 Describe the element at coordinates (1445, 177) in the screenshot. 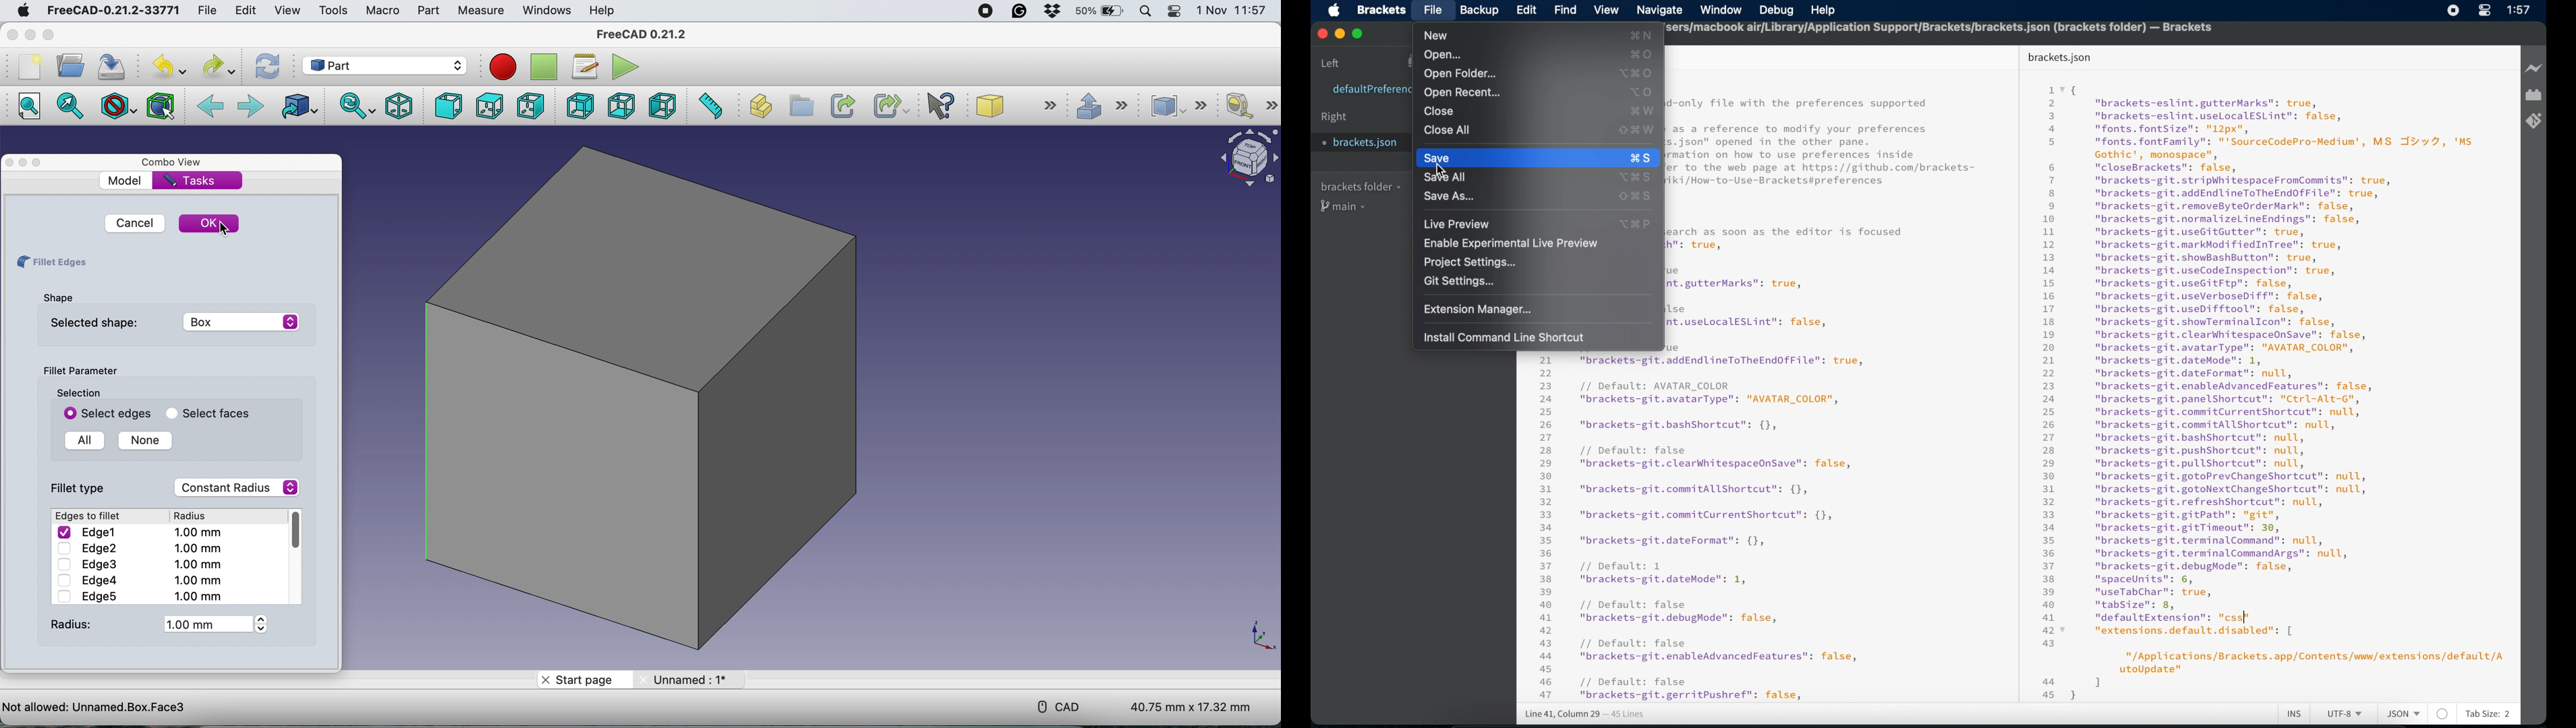

I see `save all` at that location.